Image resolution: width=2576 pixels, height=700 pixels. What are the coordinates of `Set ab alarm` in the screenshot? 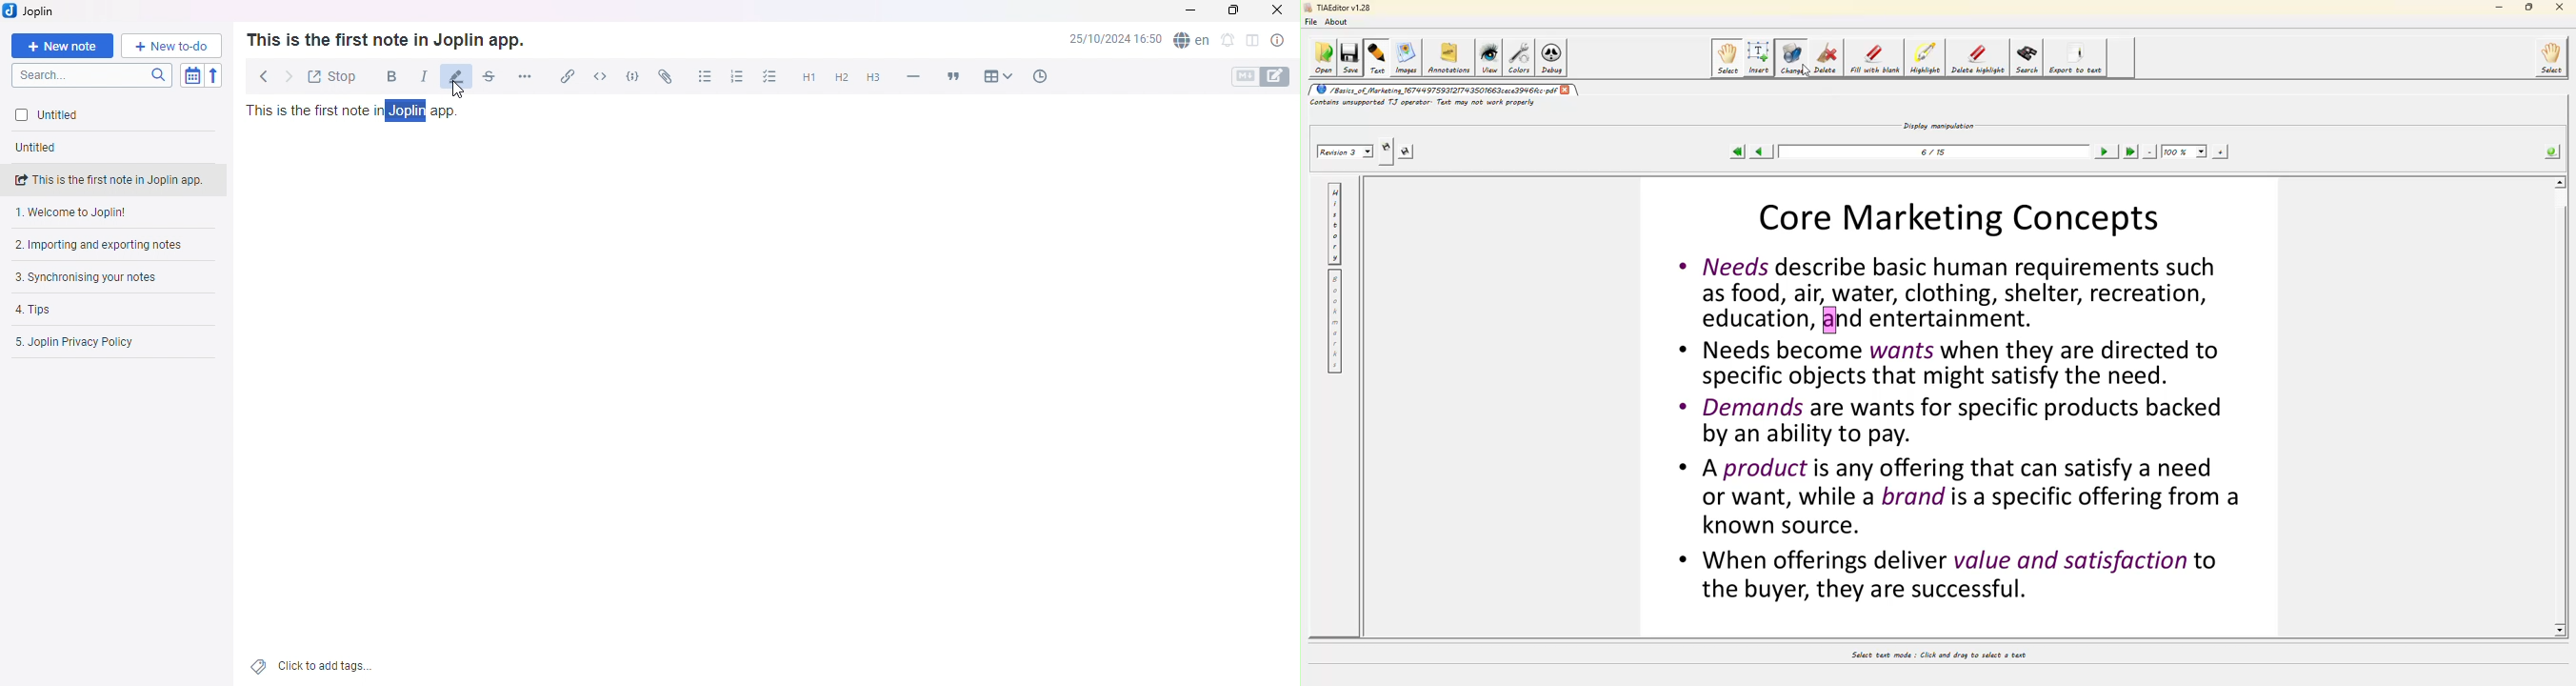 It's located at (1227, 42).